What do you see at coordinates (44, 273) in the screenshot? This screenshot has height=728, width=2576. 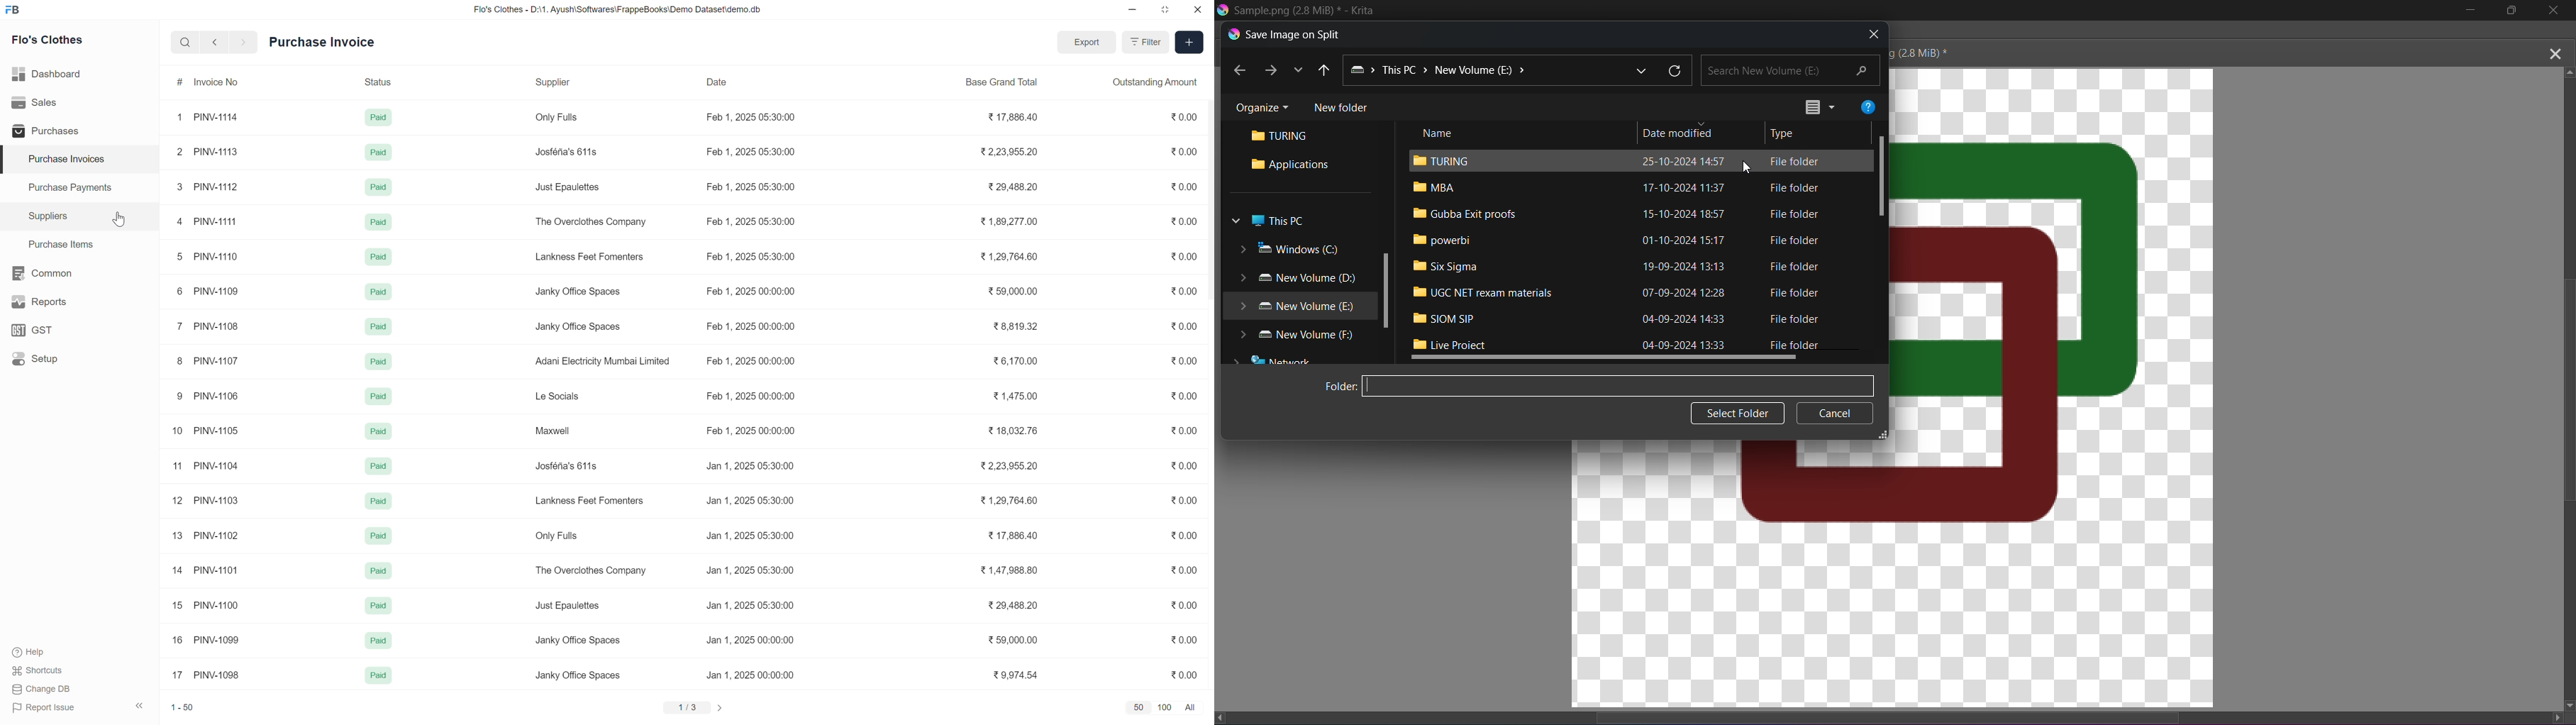 I see `Common` at bounding box center [44, 273].